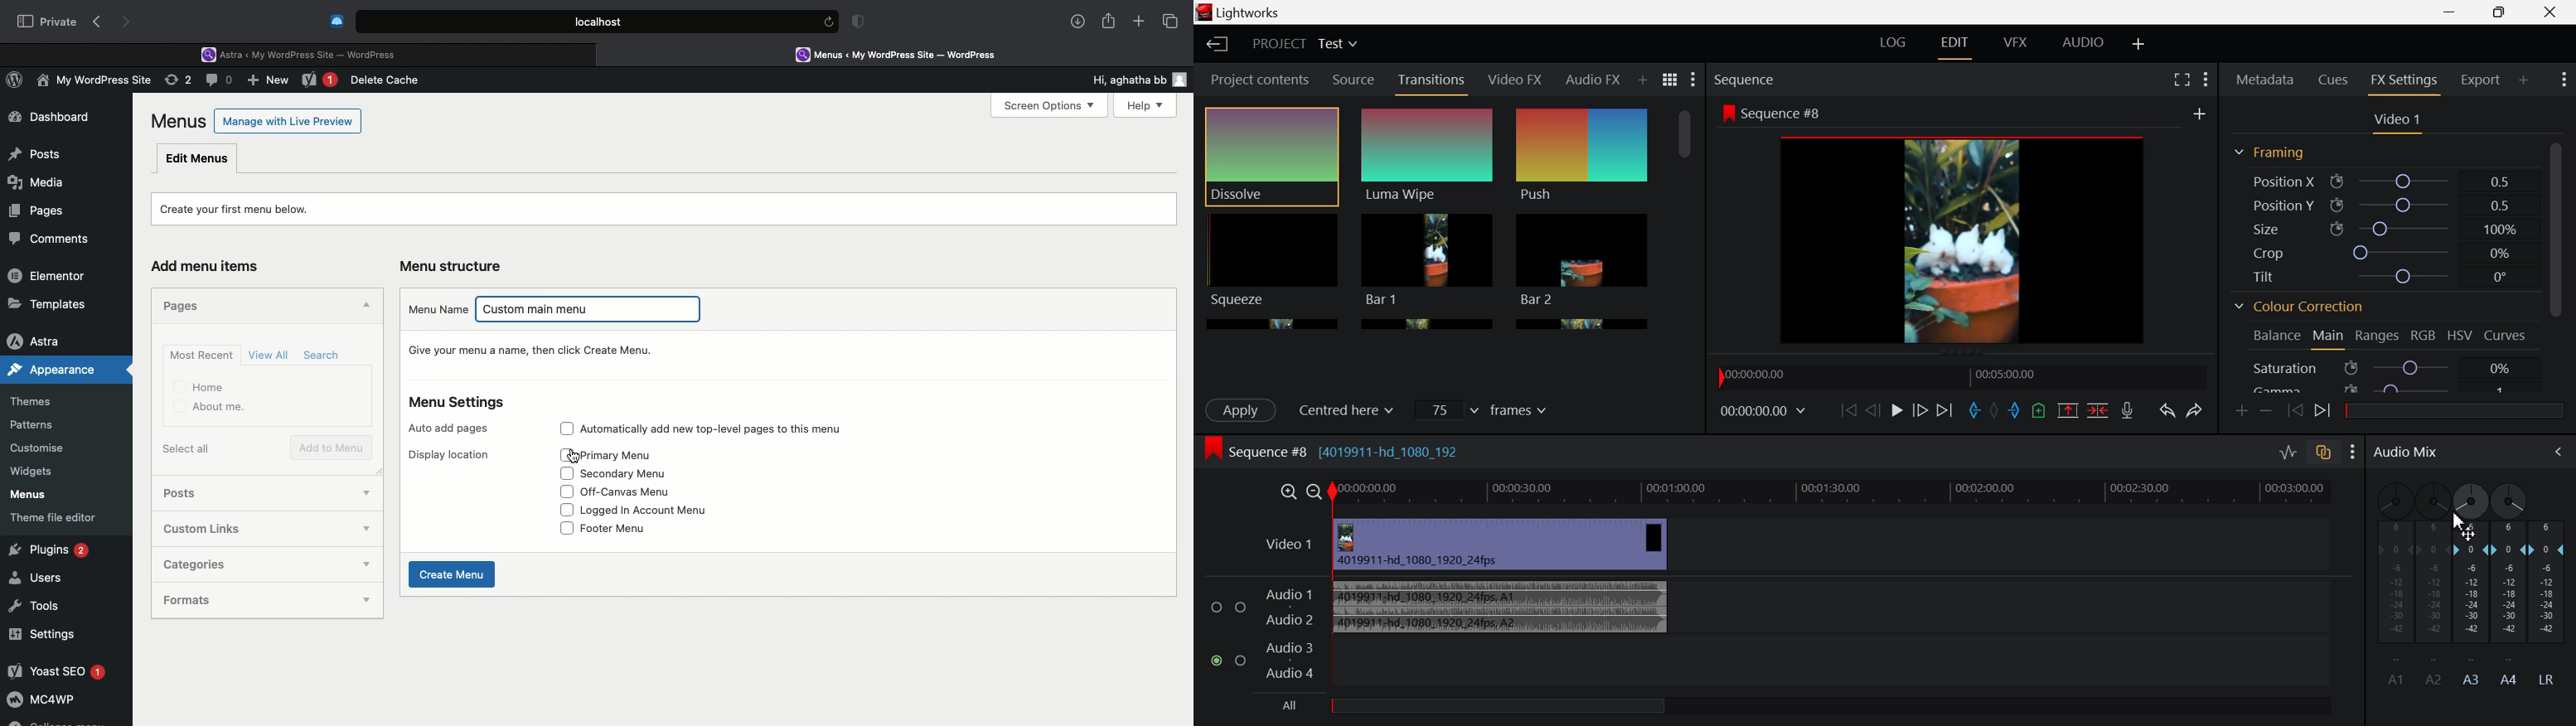 This screenshot has width=2576, height=728. I want to click on Home, so click(201, 386).